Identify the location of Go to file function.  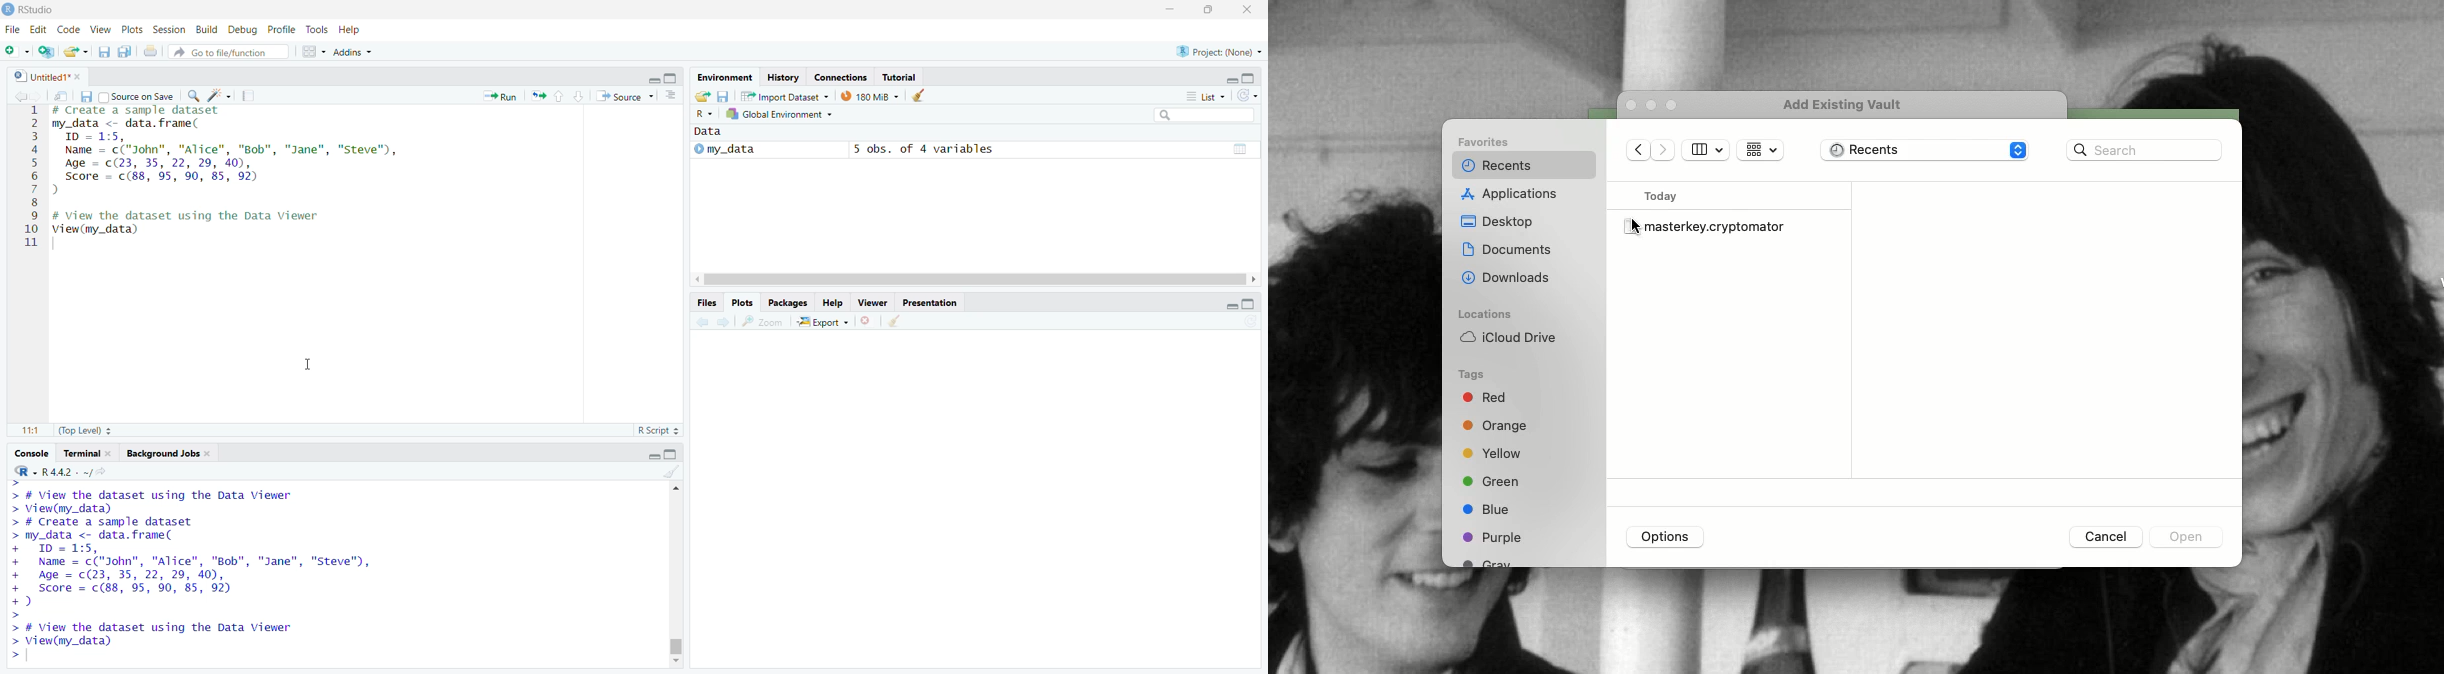
(229, 51).